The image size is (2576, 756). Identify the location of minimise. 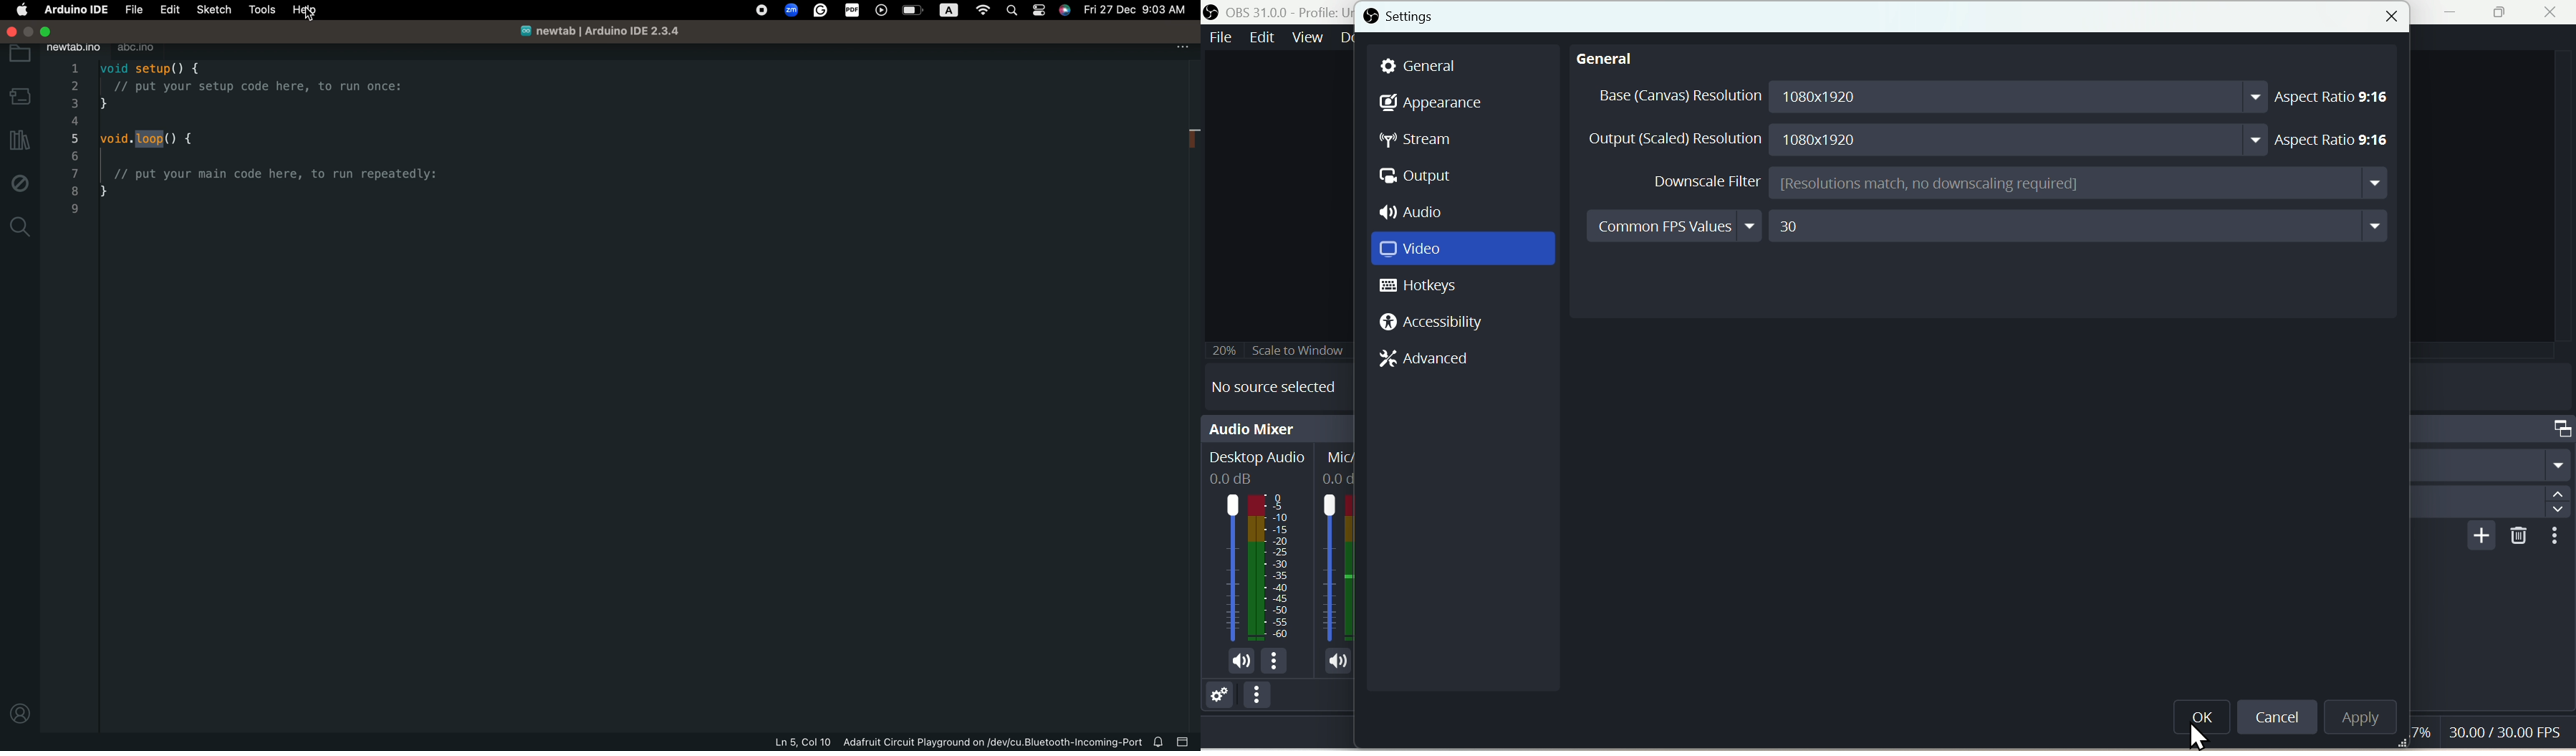
(2455, 14).